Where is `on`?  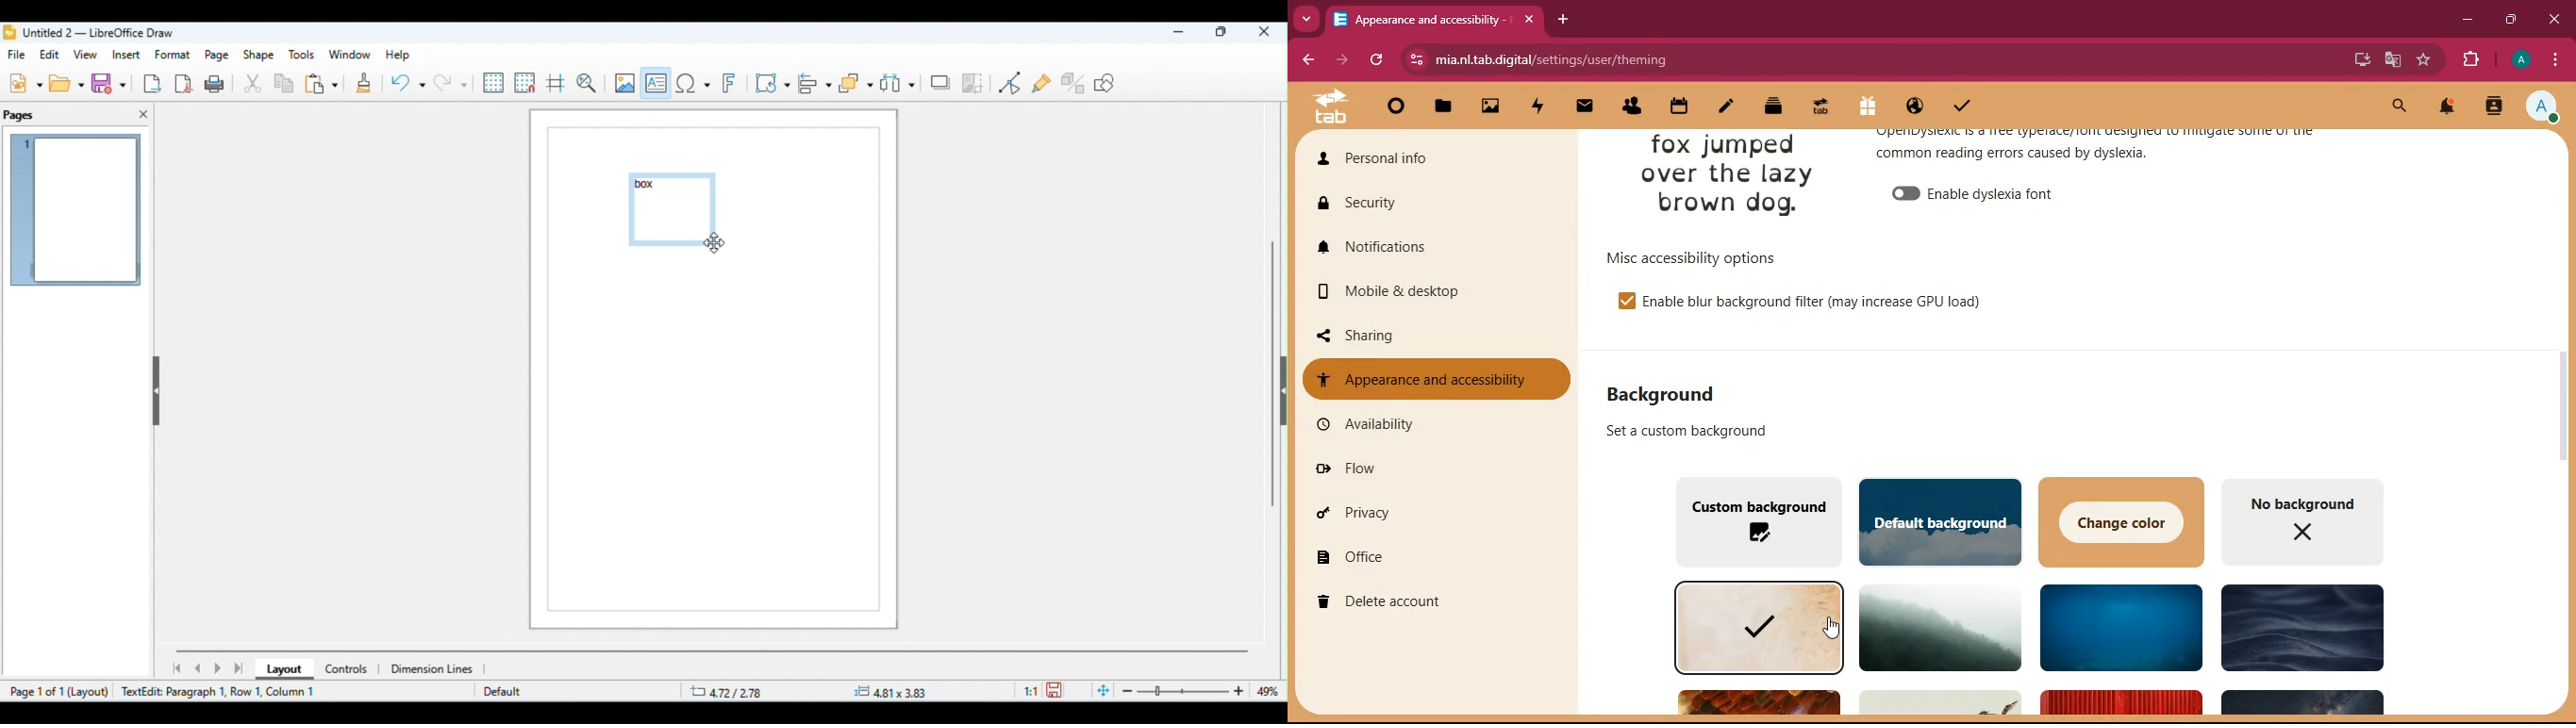 on is located at coordinates (1624, 300).